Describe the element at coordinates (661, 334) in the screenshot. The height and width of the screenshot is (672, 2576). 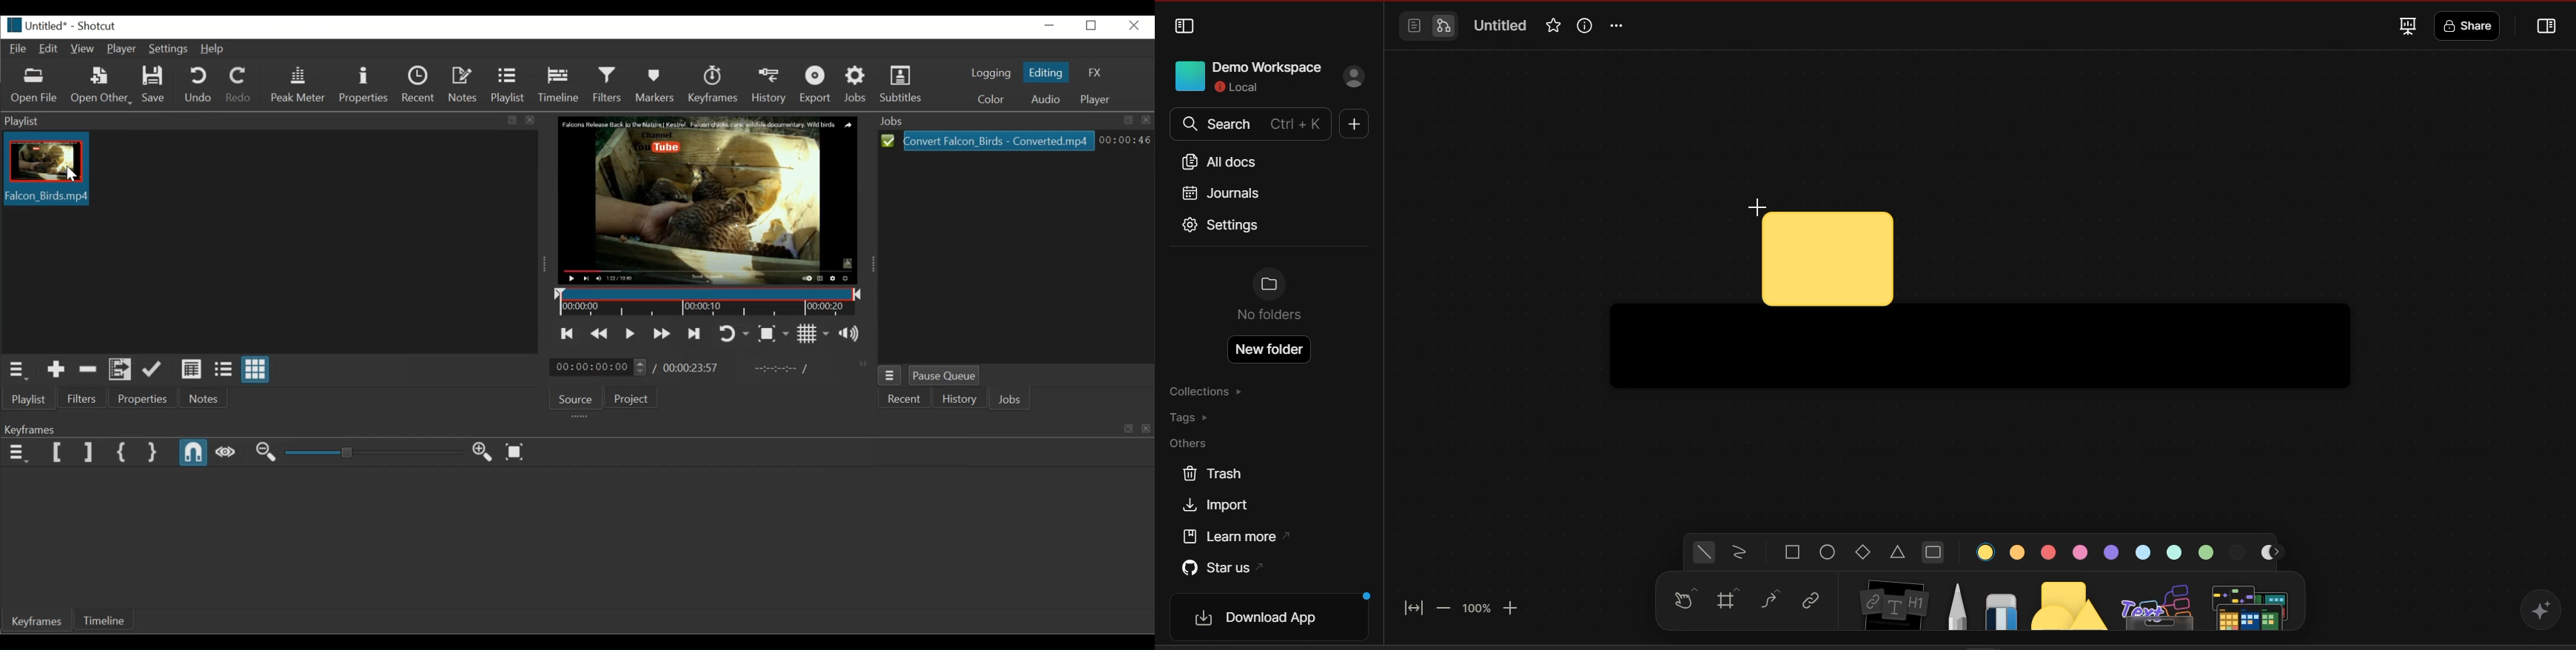
I see `Play quickly forward` at that location.